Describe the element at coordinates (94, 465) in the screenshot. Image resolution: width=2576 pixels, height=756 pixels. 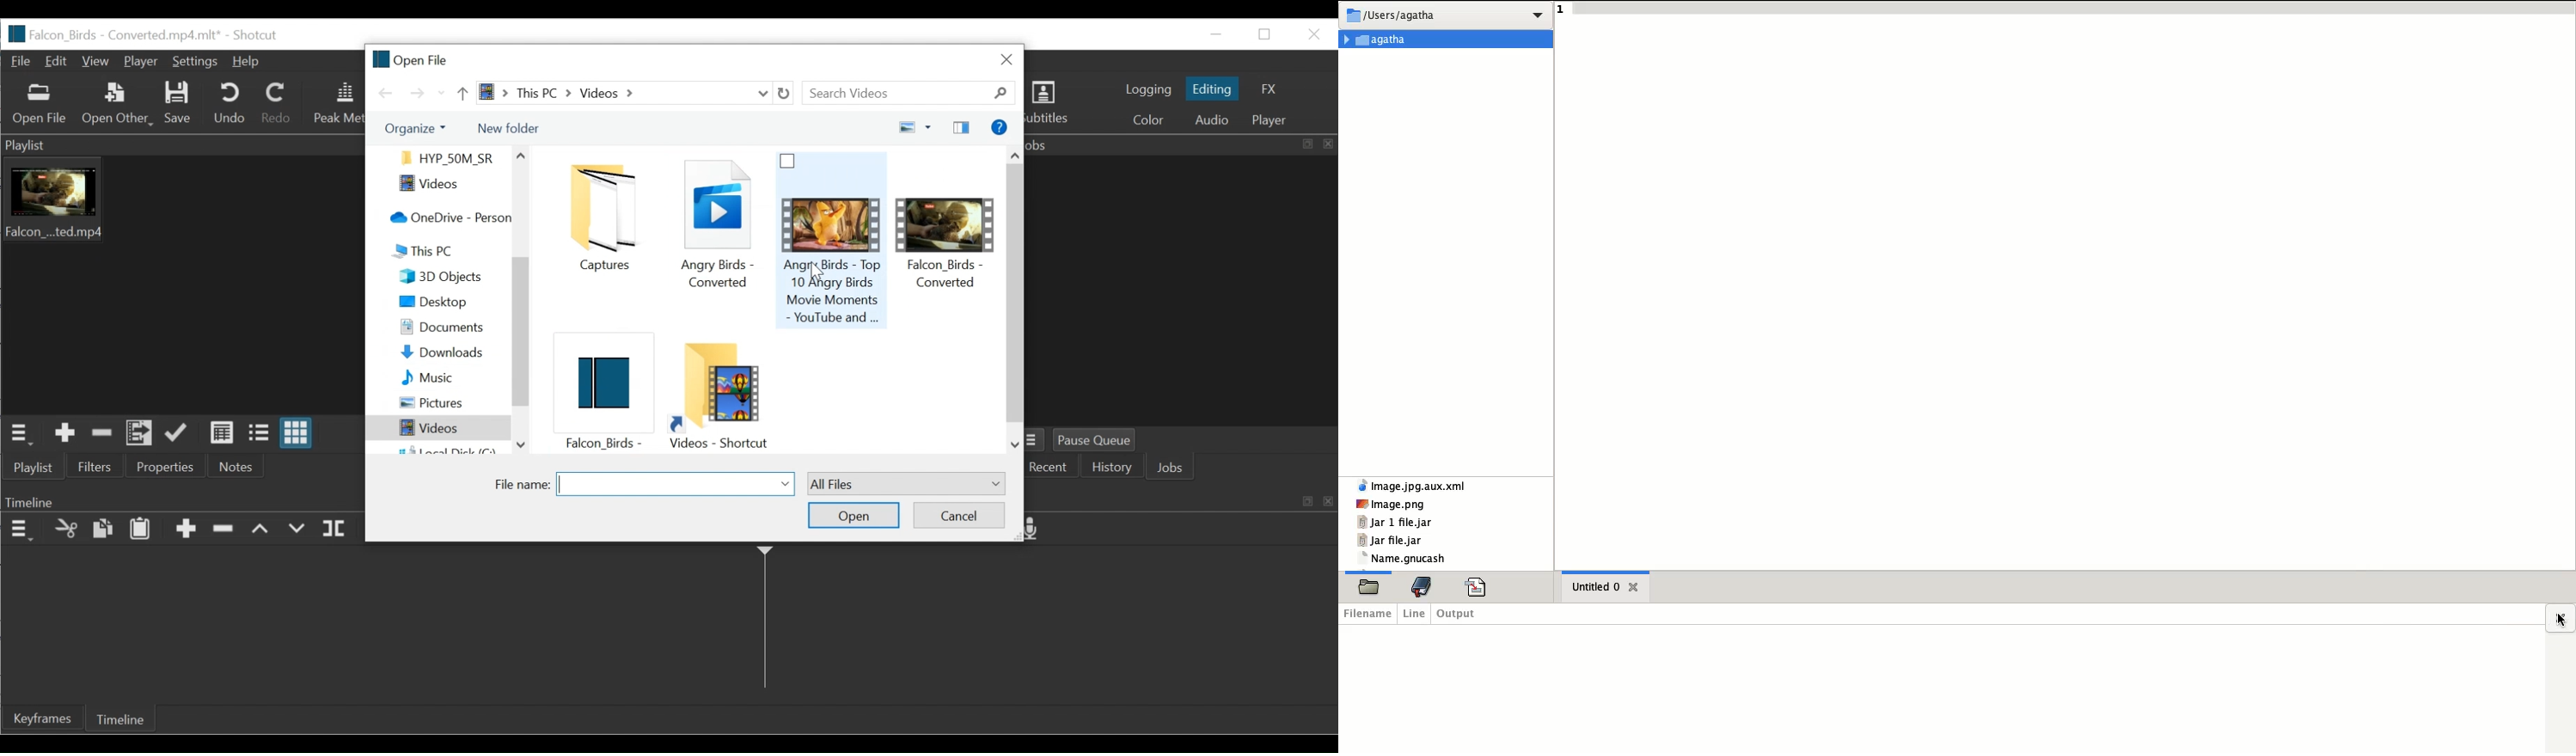
I see `Filters` at that location.